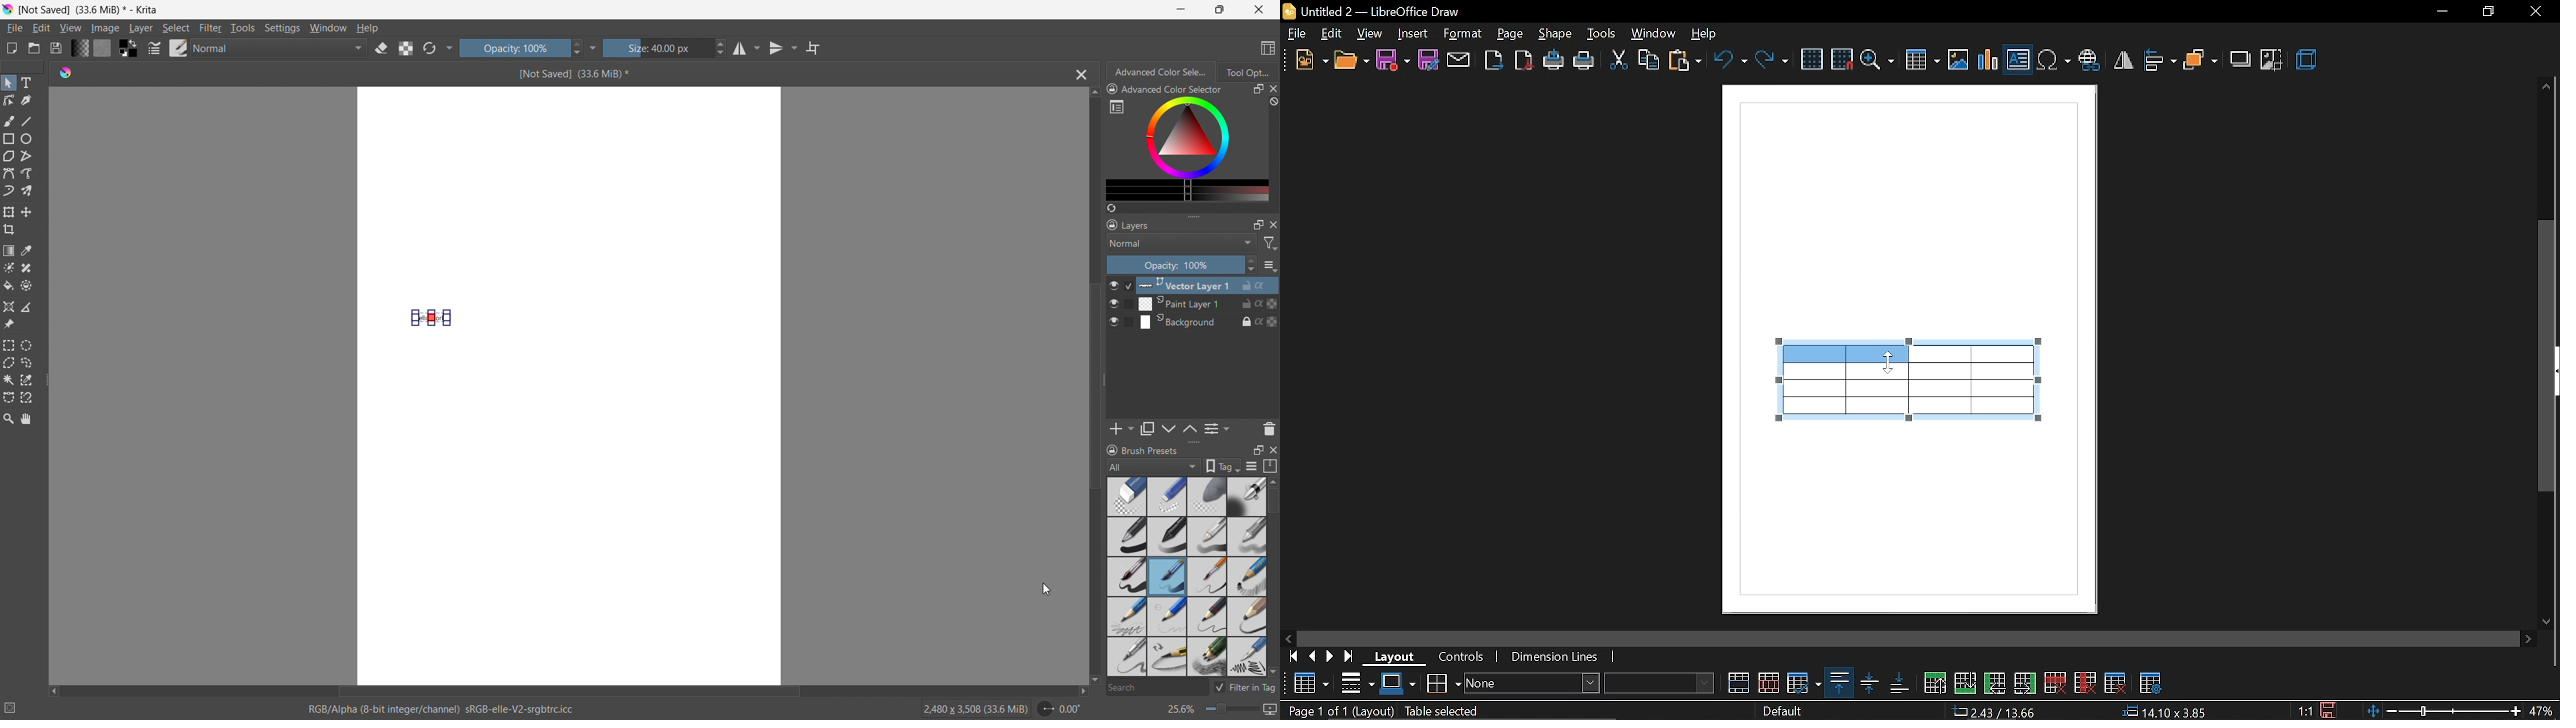 The height and width of the screenshot is (728, 2576). Describe the element at coordinates (9, 251) in the screenshot. I see `draw a gradient` at that location.